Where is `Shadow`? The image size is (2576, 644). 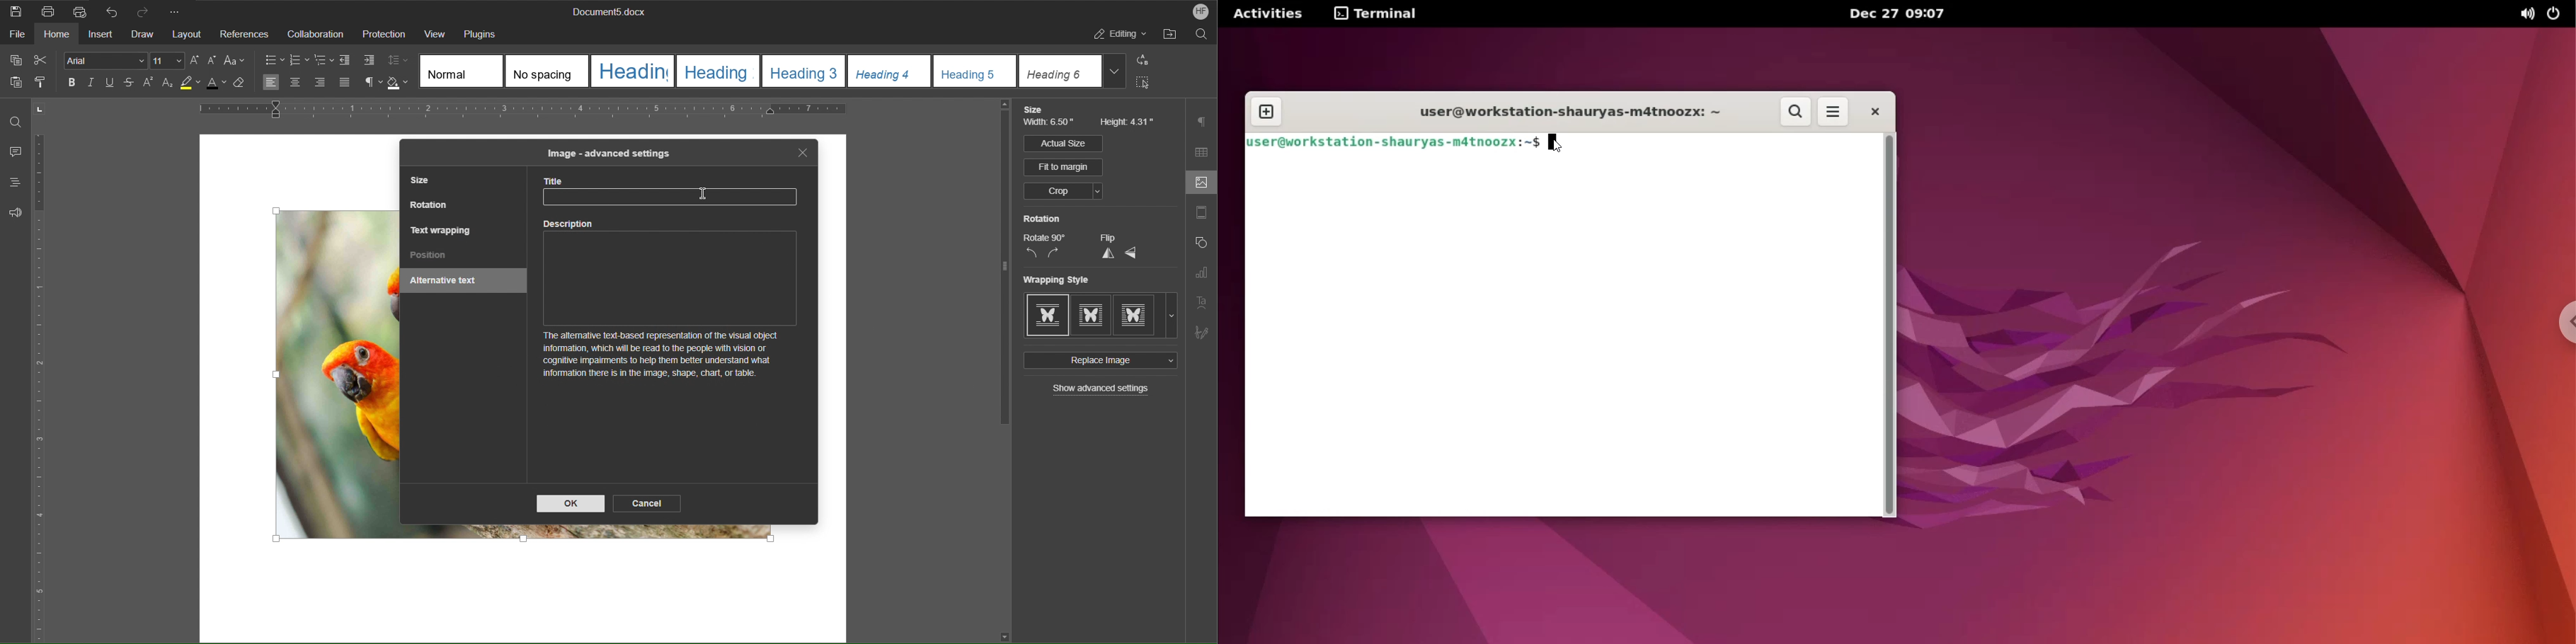 Shadow is located at coordinates (400, 83).